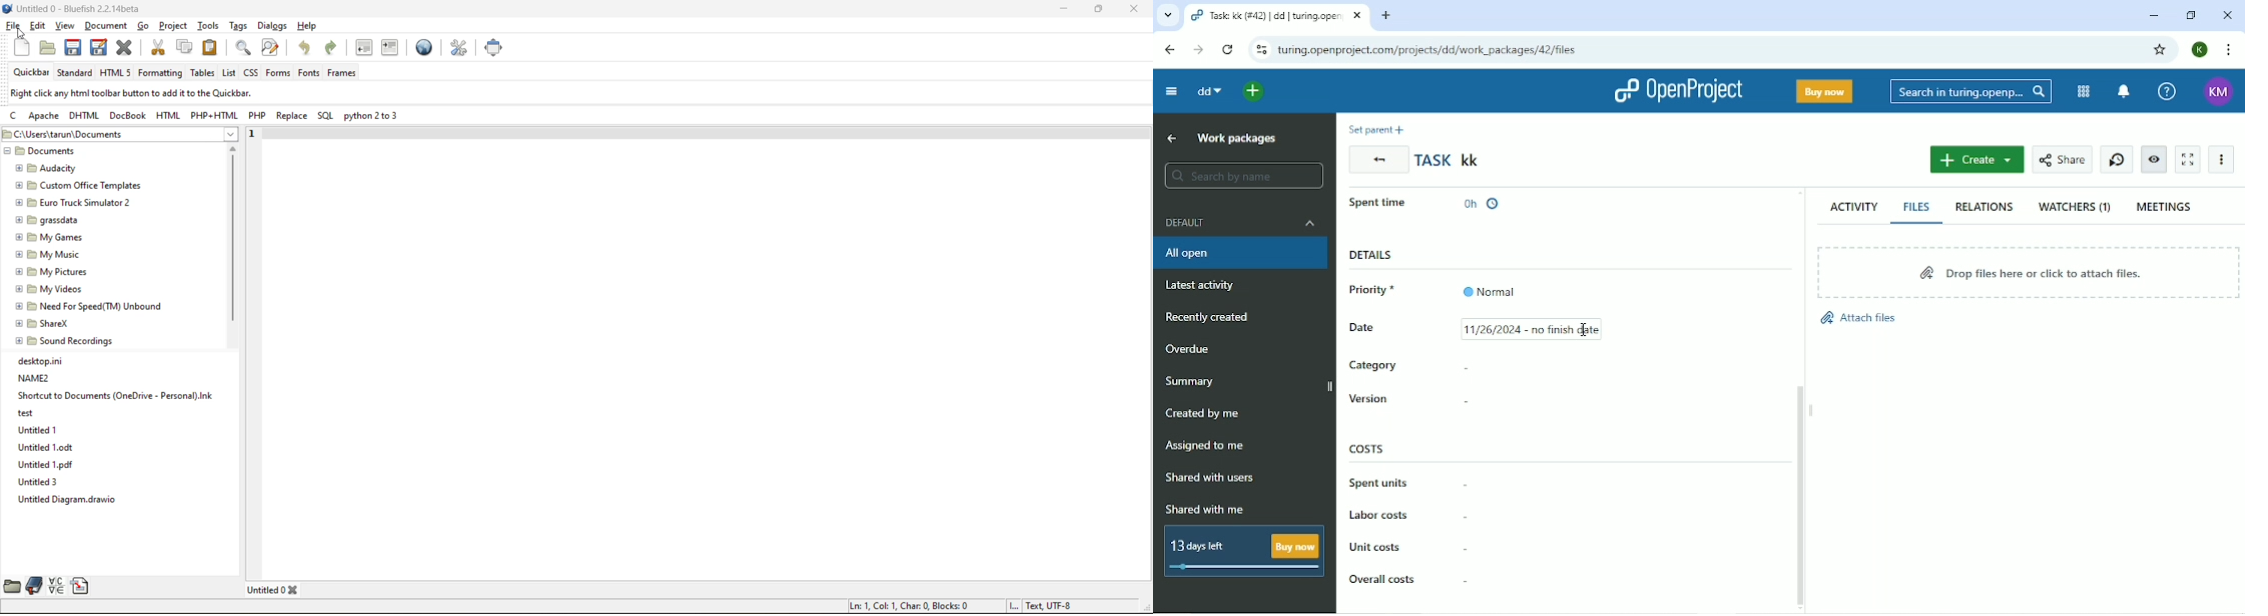  Describe the element at coordinates (161, 74) in the screenshot. I see `formatting` at that location.